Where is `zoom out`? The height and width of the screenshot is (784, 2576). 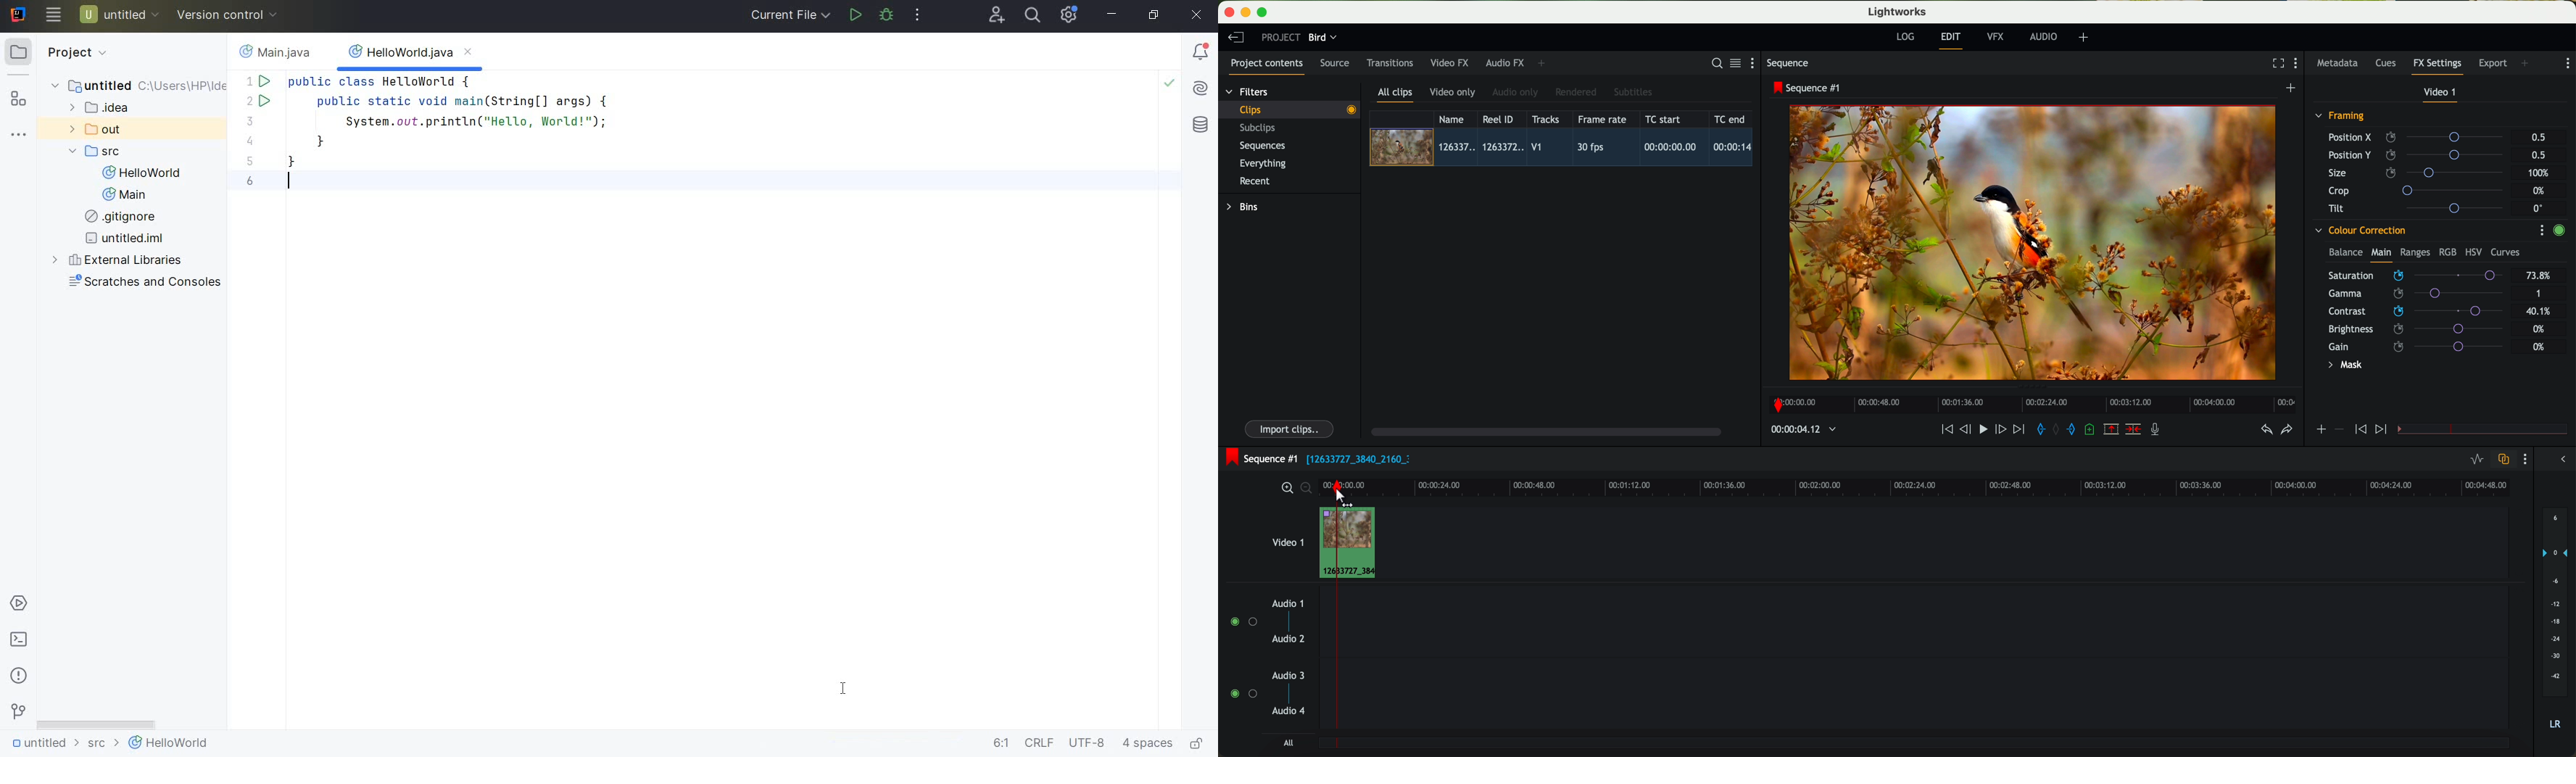
zoom out is located at coordinates (1307, 490).